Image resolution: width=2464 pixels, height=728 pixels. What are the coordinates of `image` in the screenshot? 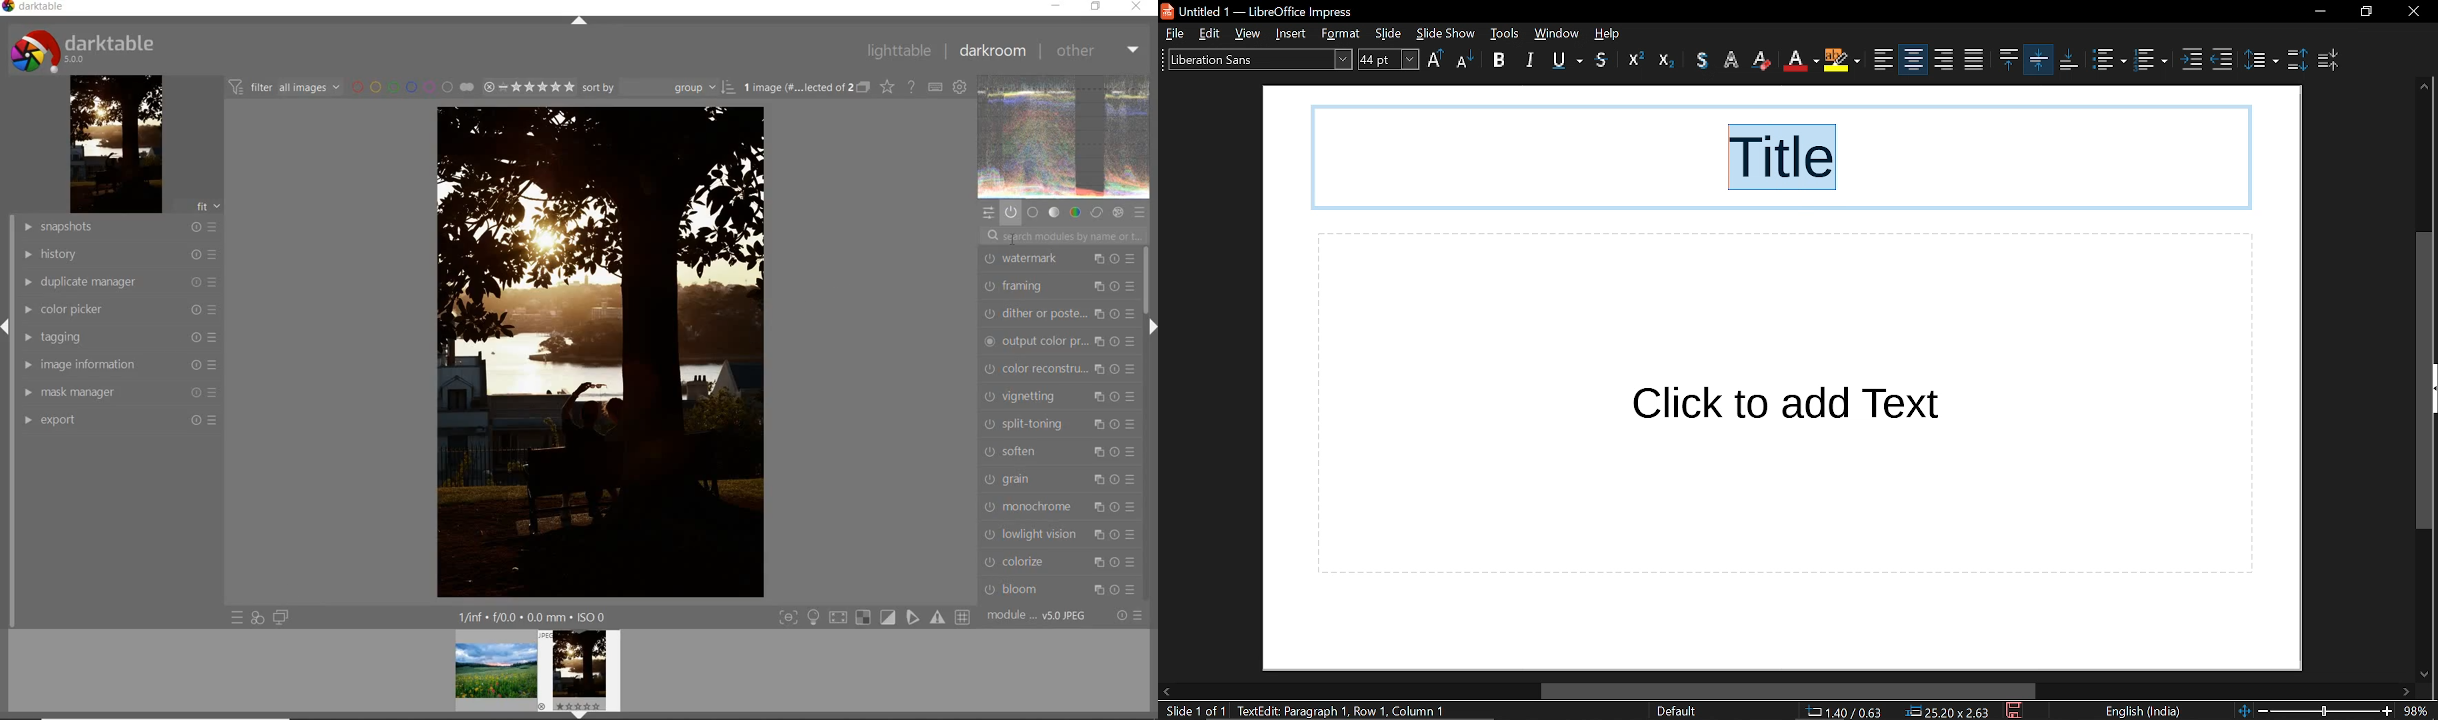 It's located at (116, 144).